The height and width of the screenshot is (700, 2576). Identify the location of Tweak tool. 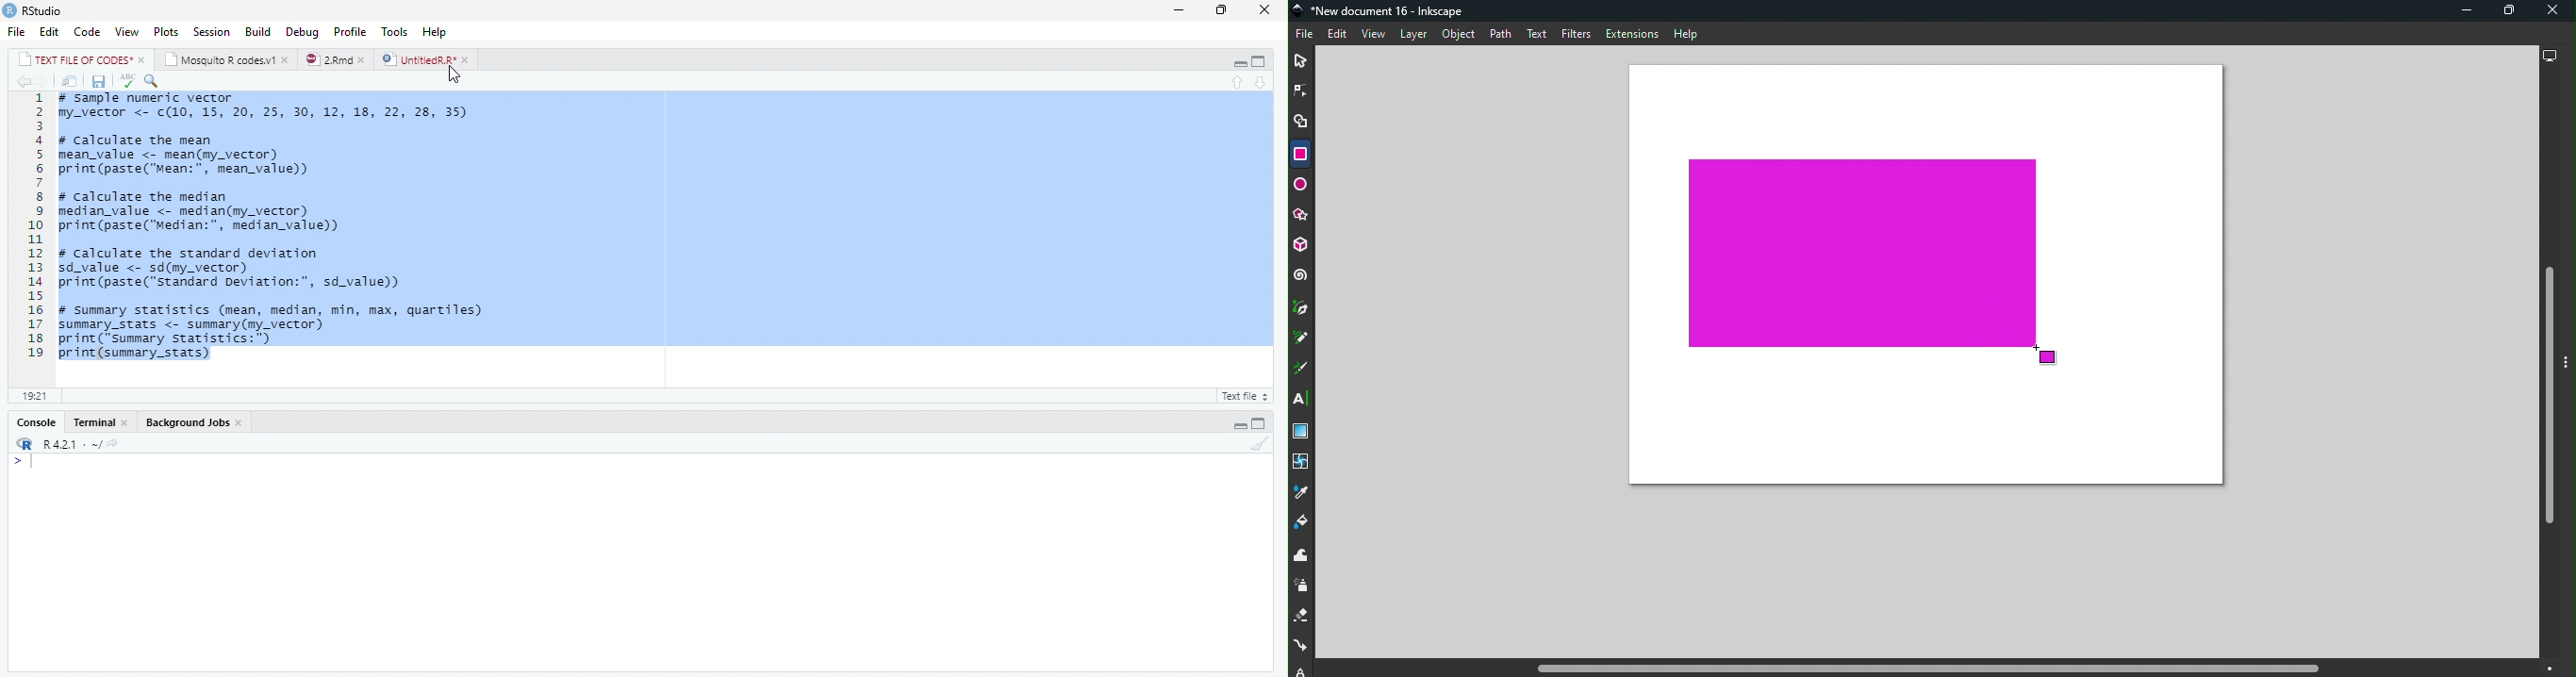
(1305, 556).